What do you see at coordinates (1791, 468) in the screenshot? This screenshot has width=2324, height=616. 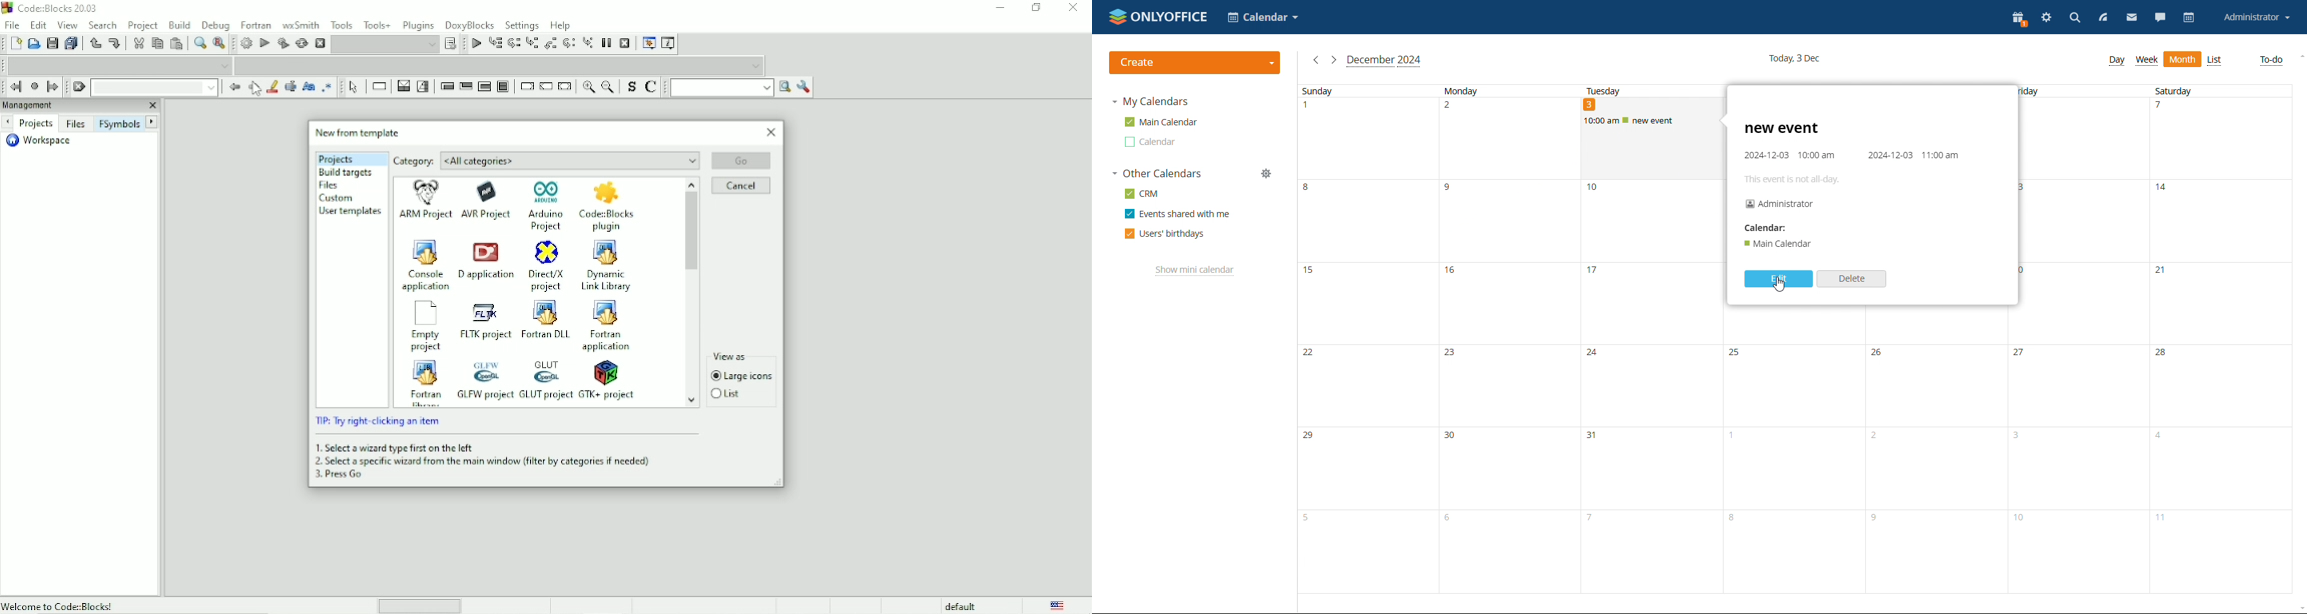 I see `1` at bounding box center [1791, 468].